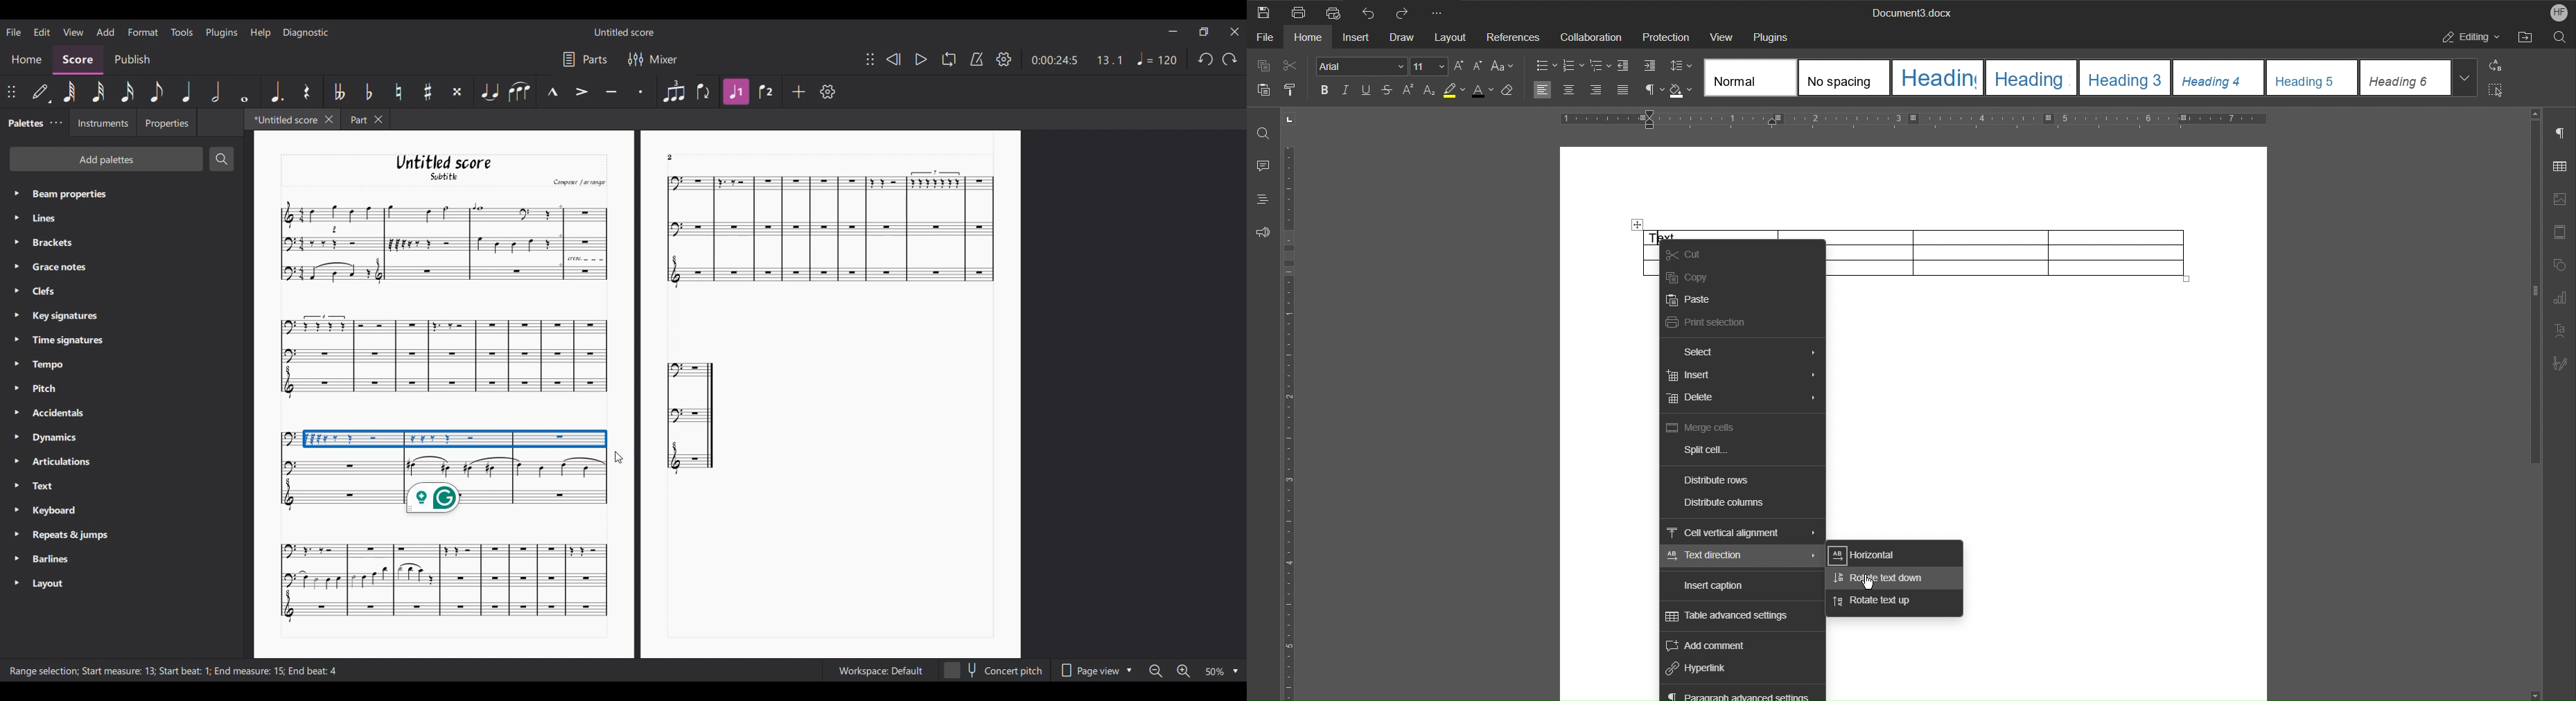  I want to click on Search, so click(221, 159).